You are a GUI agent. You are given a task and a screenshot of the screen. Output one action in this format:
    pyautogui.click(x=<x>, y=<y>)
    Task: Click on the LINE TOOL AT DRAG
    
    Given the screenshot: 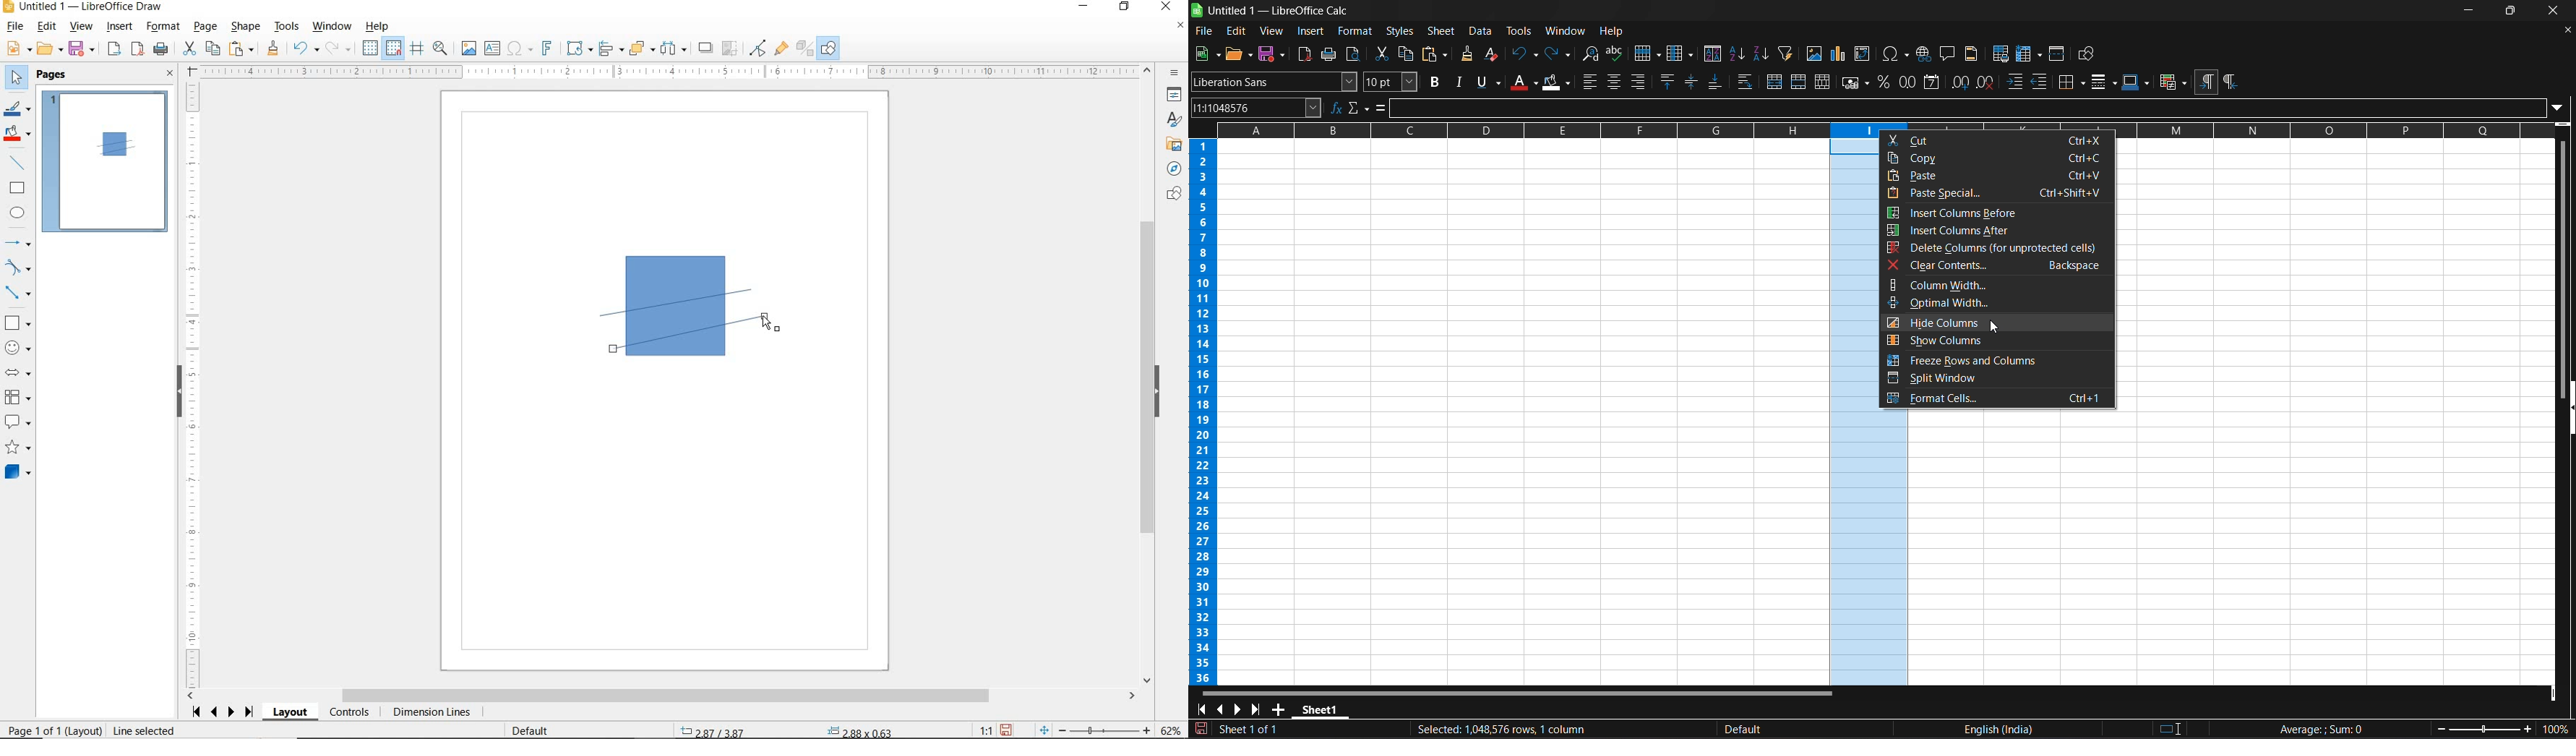 What is the action you would take?
    pyautogui.click(x=770, y=321)
    